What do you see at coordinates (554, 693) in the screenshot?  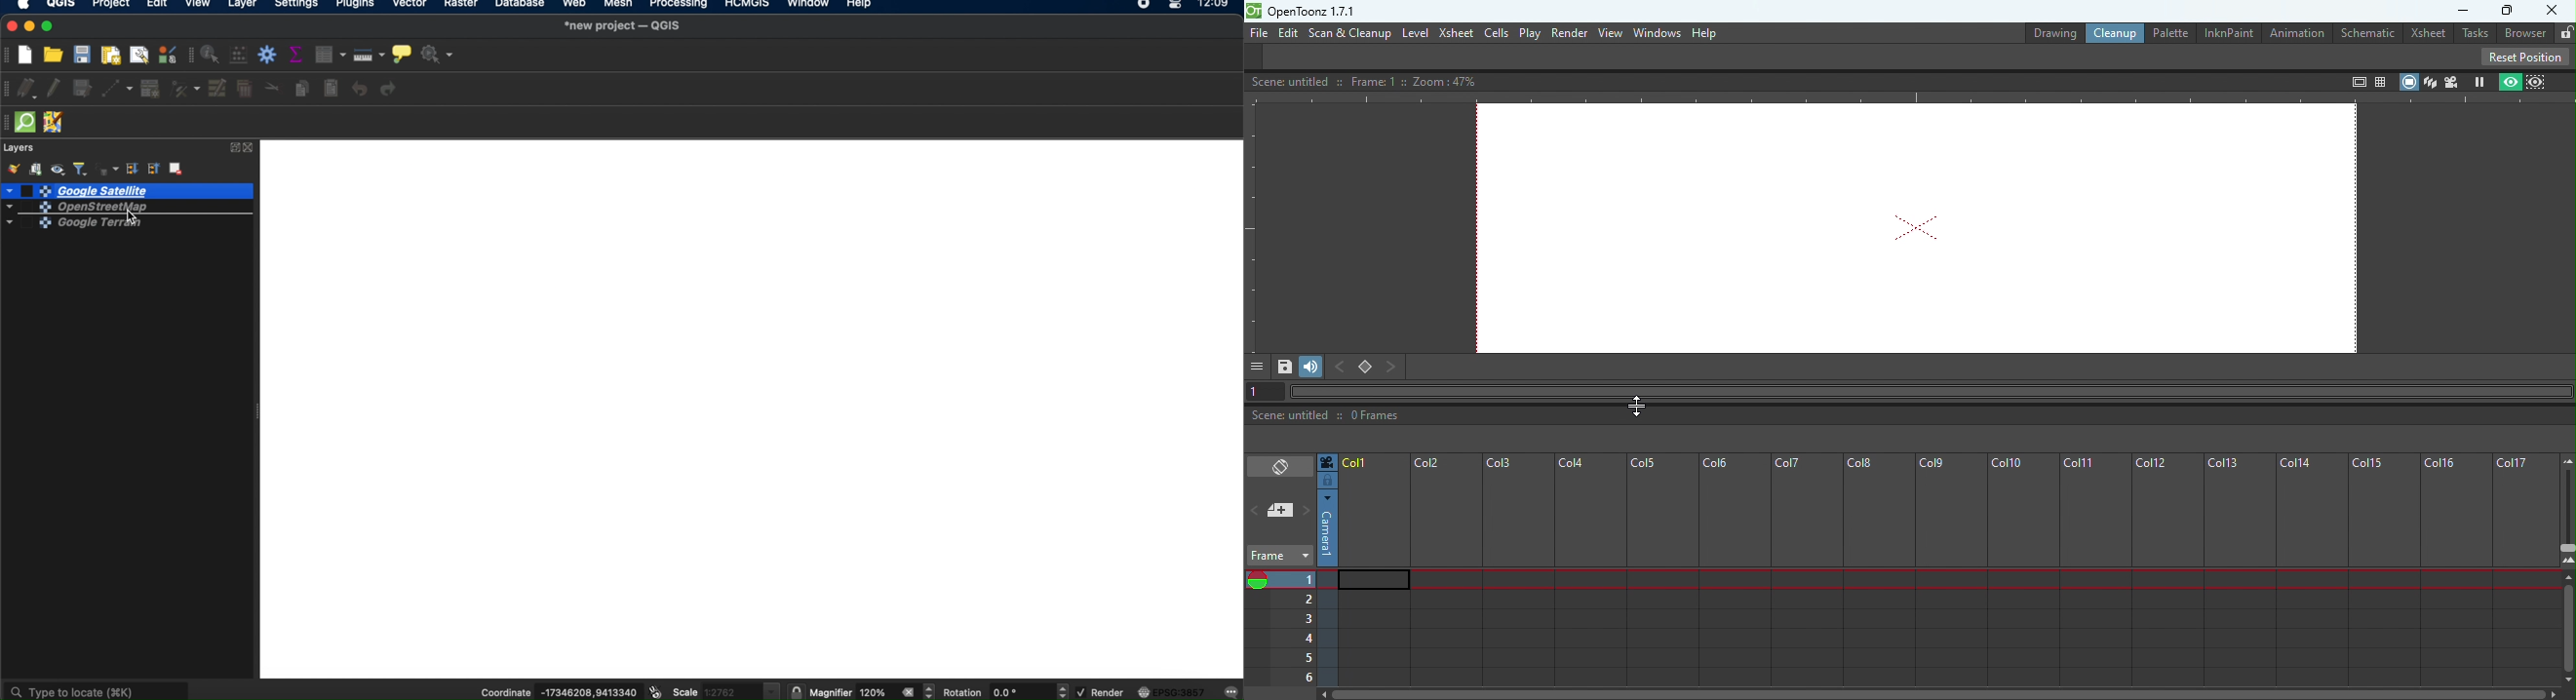 I see `coordinate -17346208,9413340` at bounding box center [554, 693].